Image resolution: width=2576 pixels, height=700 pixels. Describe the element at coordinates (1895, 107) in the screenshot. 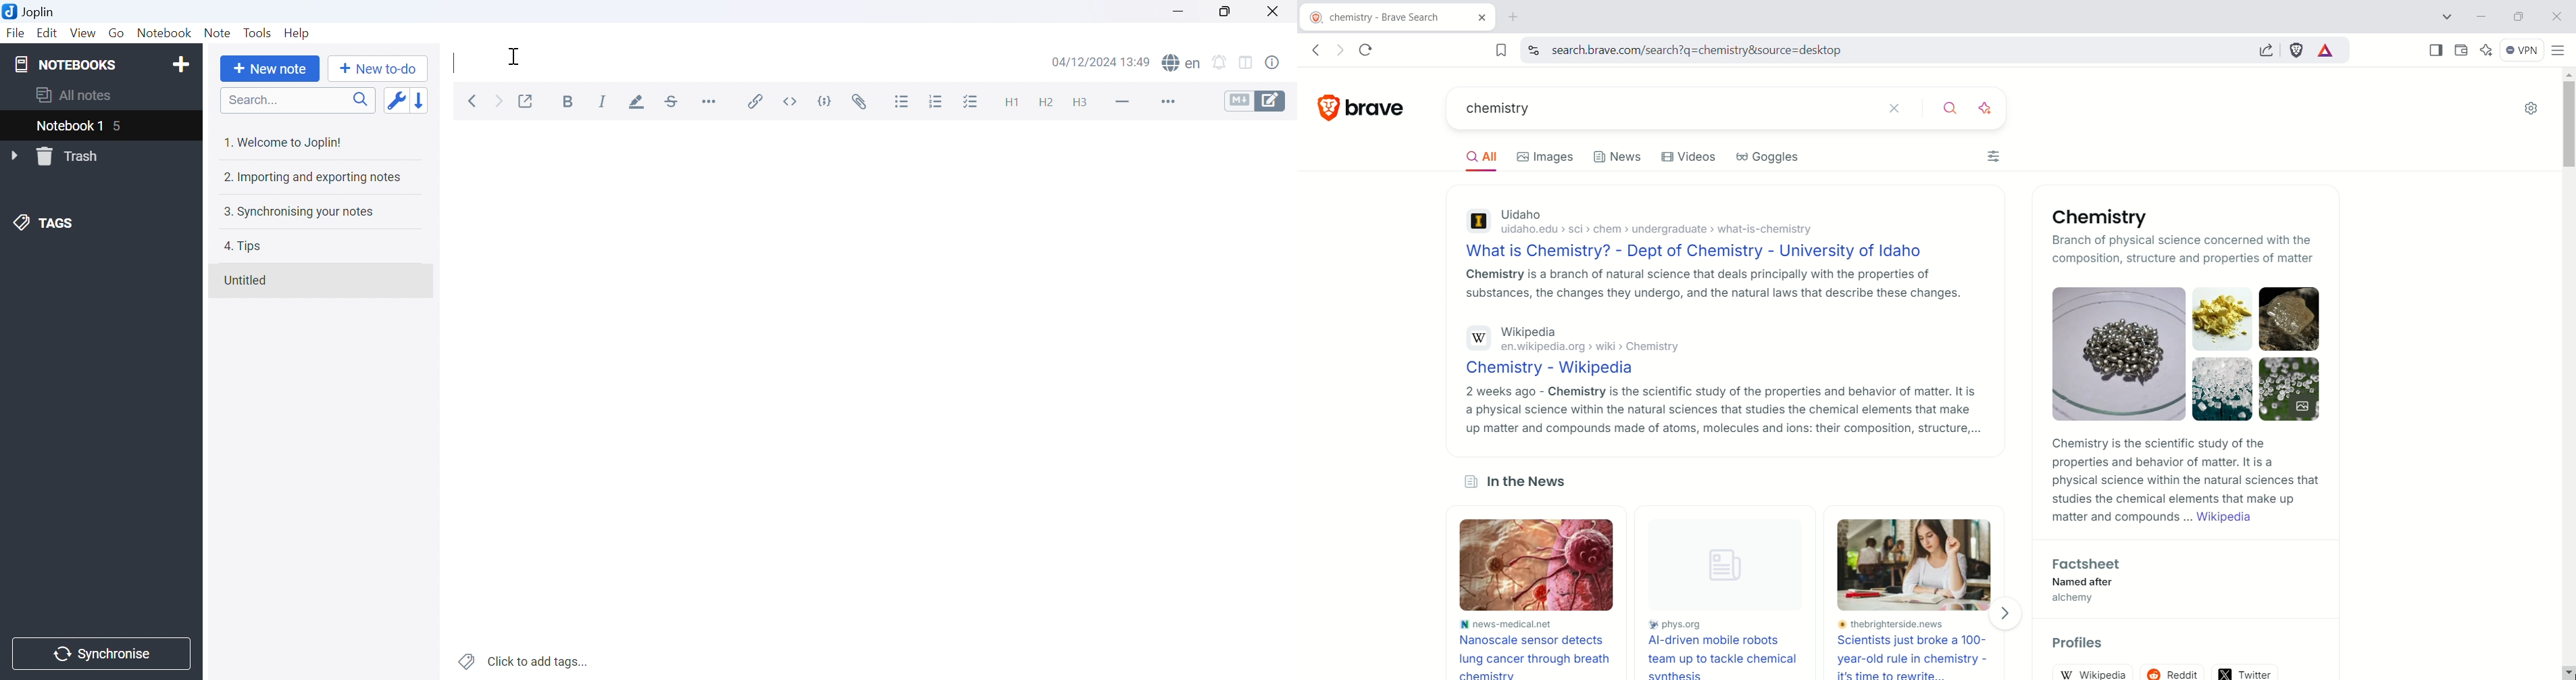

I see `clear` at that location.